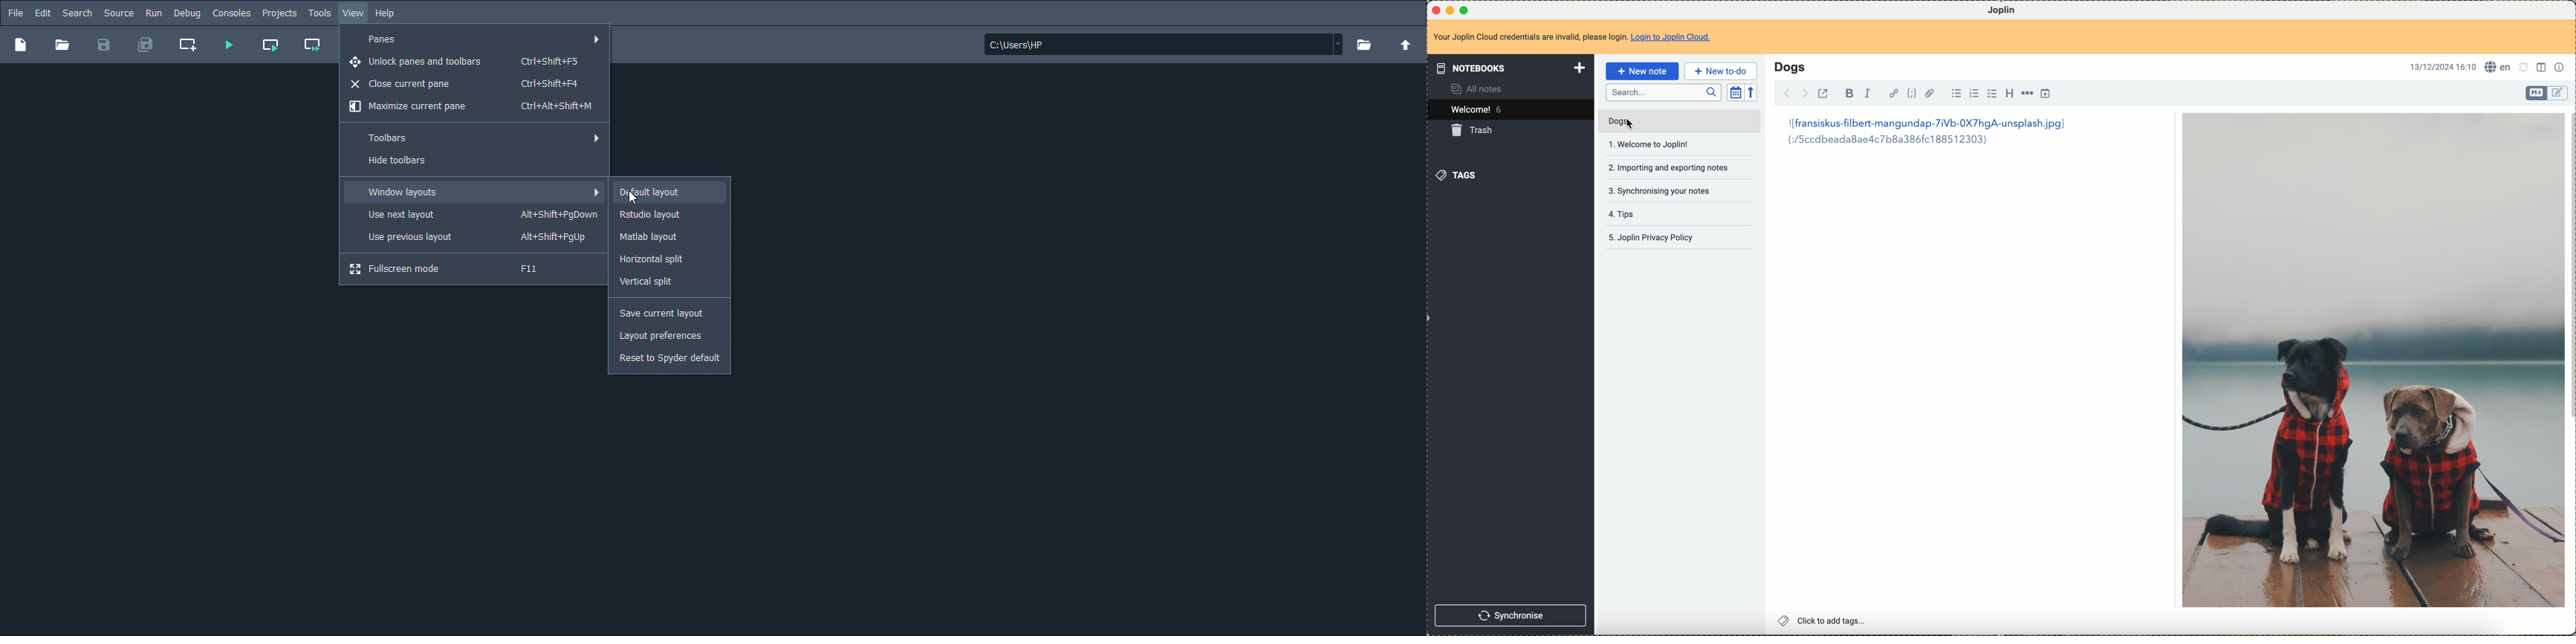 The image size is (2576, 644). What do you see at coordinates (2441, 66) in the screenshot?
I see `13/12/2024 16:10` at bounding box center [2441, 66].